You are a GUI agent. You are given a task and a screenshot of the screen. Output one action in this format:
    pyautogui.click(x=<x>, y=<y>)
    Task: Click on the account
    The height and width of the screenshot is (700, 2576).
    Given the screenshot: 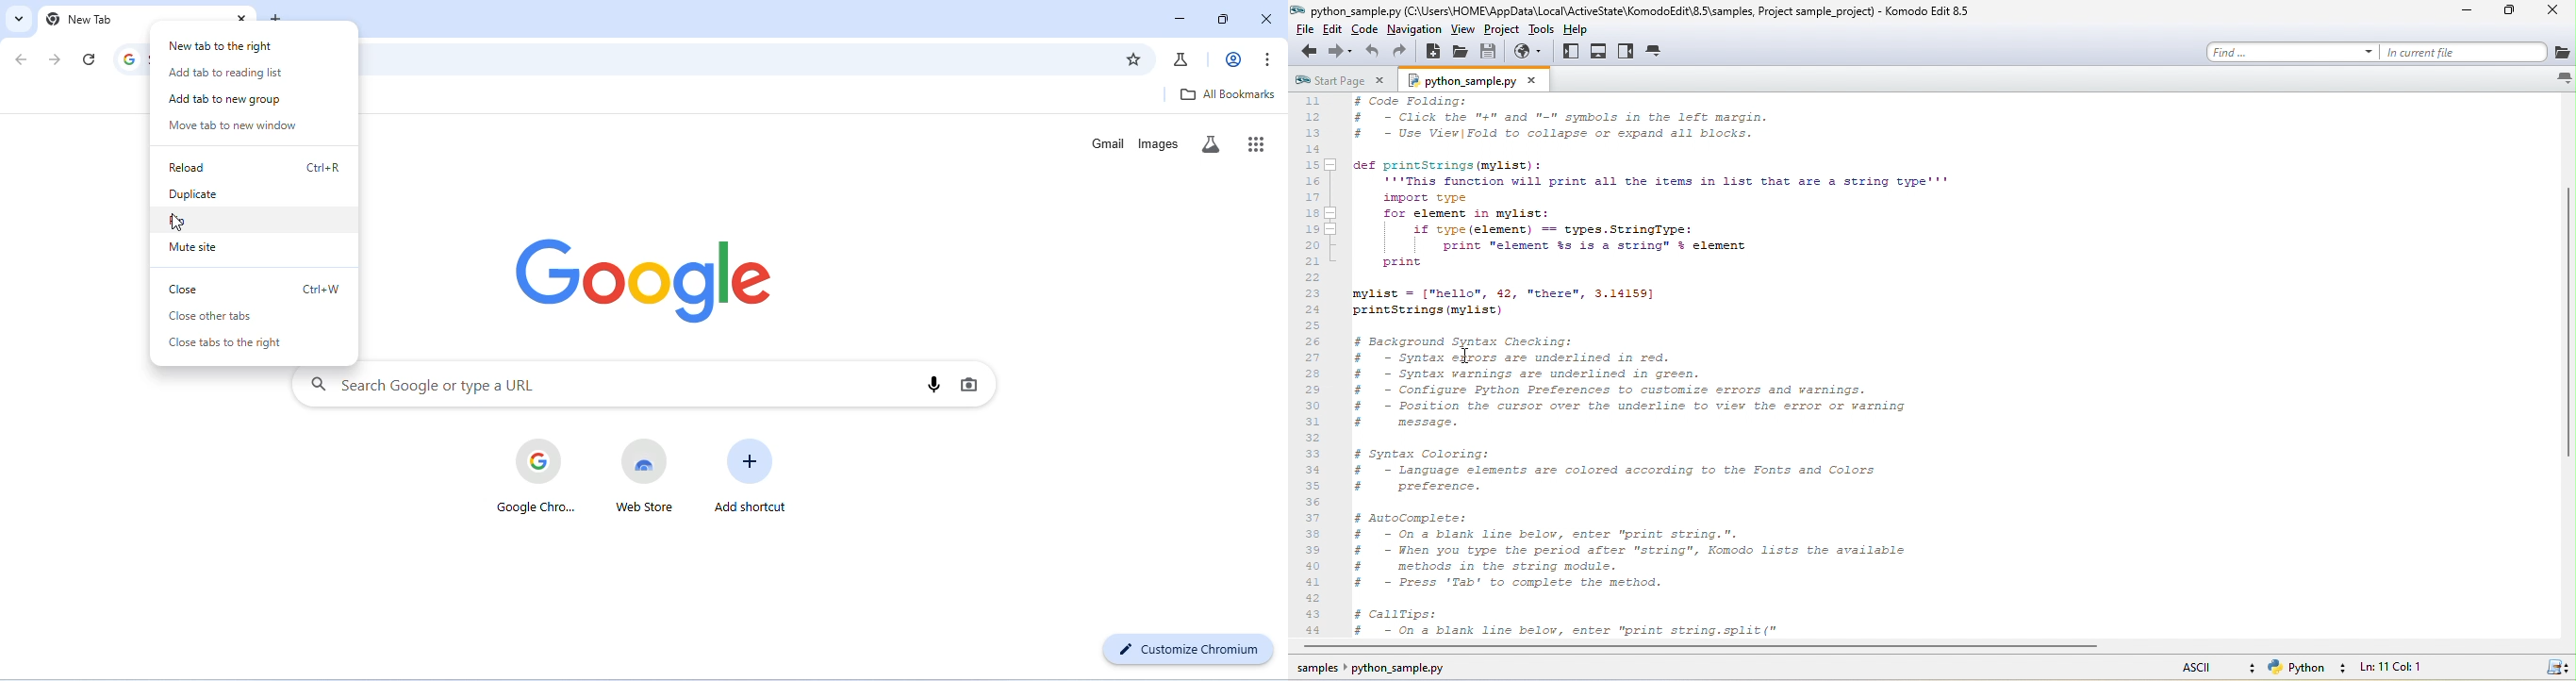 What is the action you would take?
    pyautogui.click(x=1230, y=59)
    